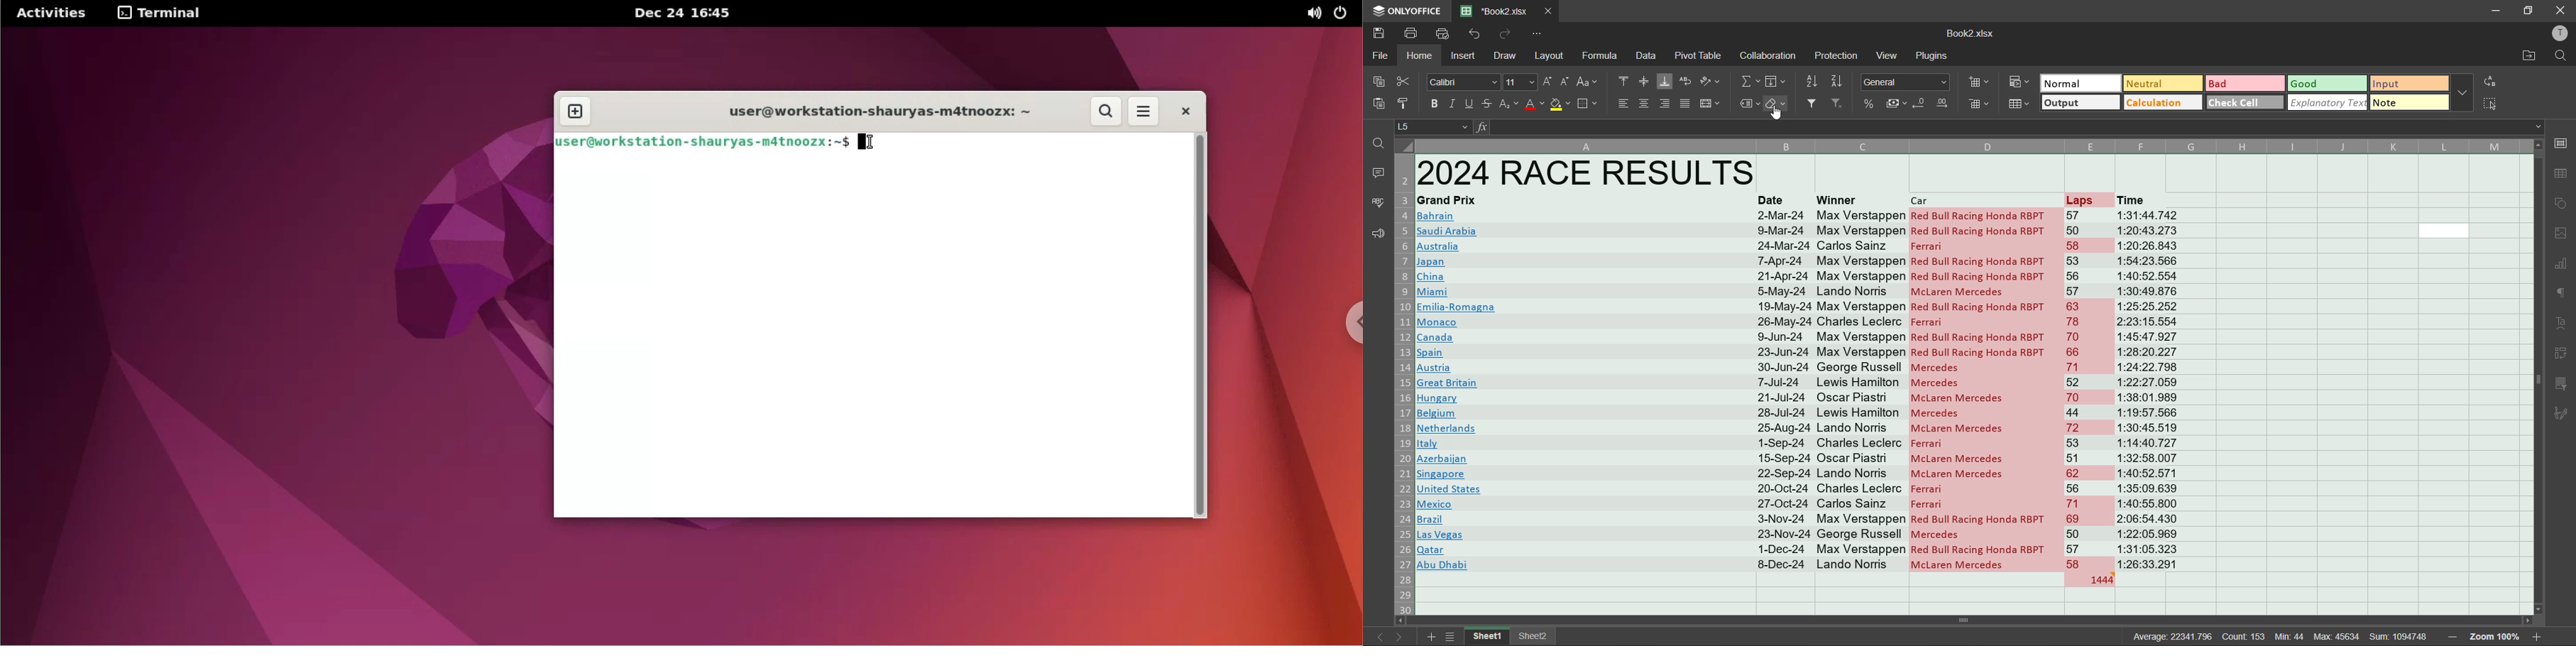 The width and height of the screenshot is (2576, 672). What do you see at coordinates (1504, 34) in the screenshot?
I see `redo` at bounding box center [1504, 34].